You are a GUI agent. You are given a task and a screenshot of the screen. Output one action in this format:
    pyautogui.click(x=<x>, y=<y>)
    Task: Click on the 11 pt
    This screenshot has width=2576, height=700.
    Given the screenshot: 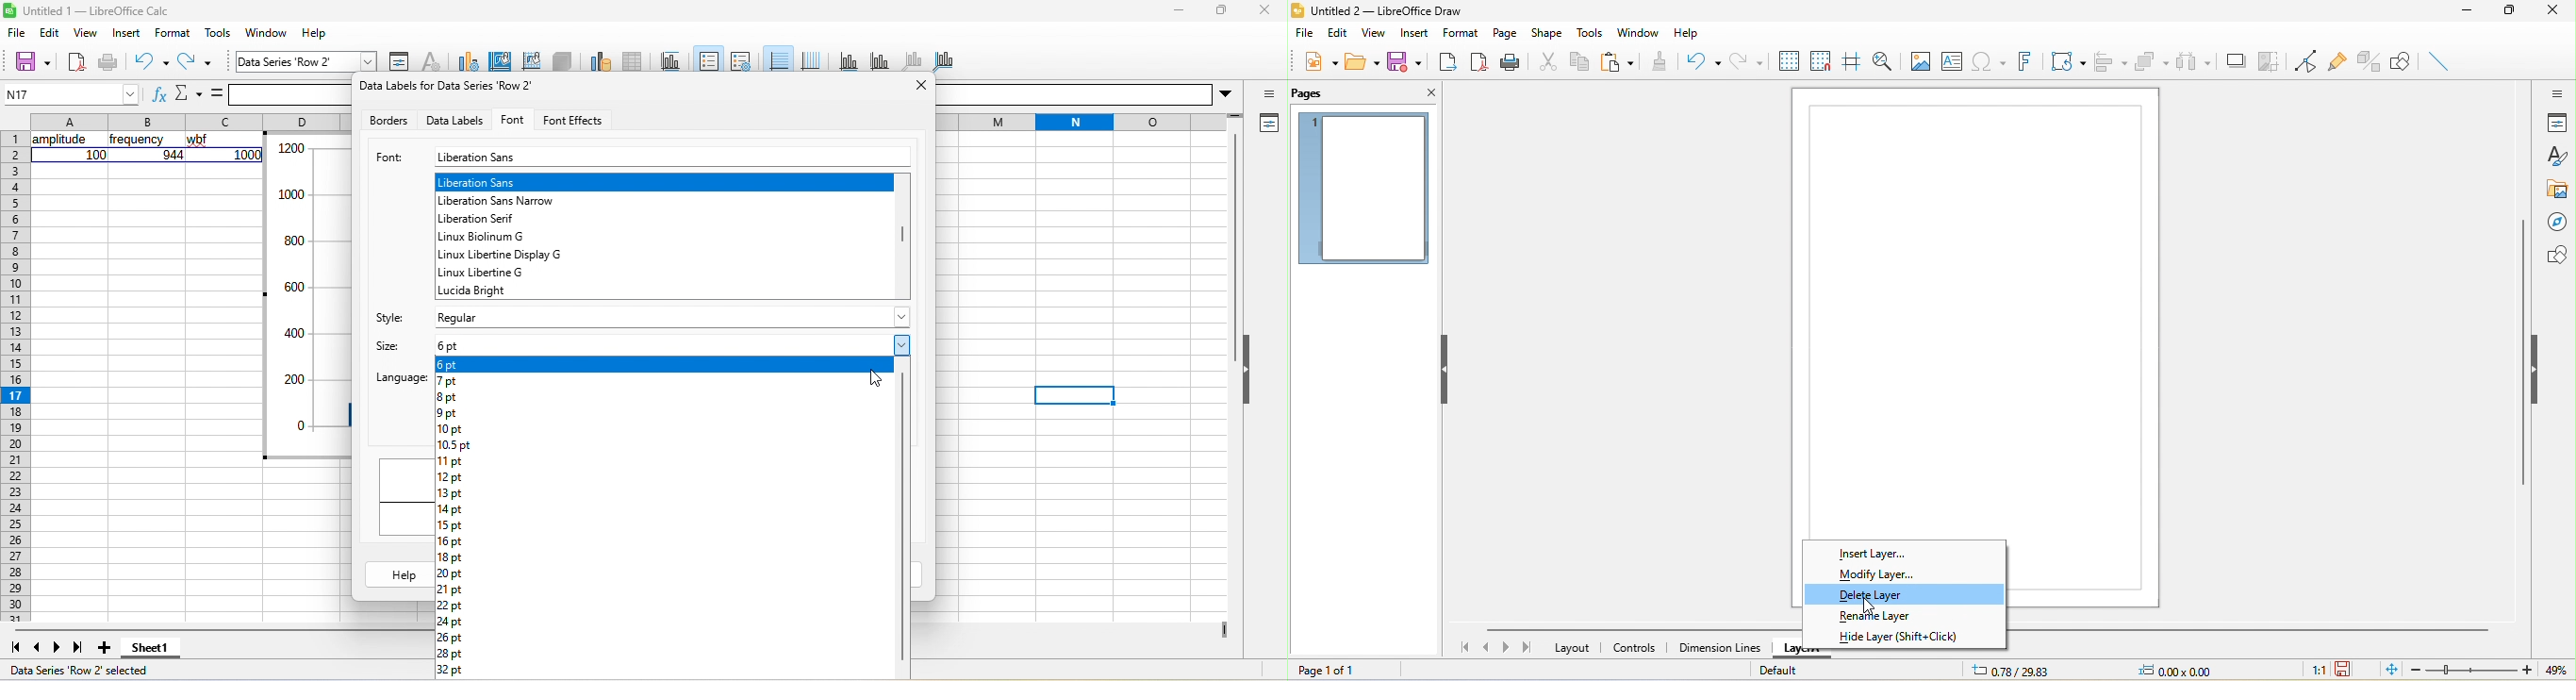 What is the action you would take?
    pyautogui.click(x=450, y=461)
    